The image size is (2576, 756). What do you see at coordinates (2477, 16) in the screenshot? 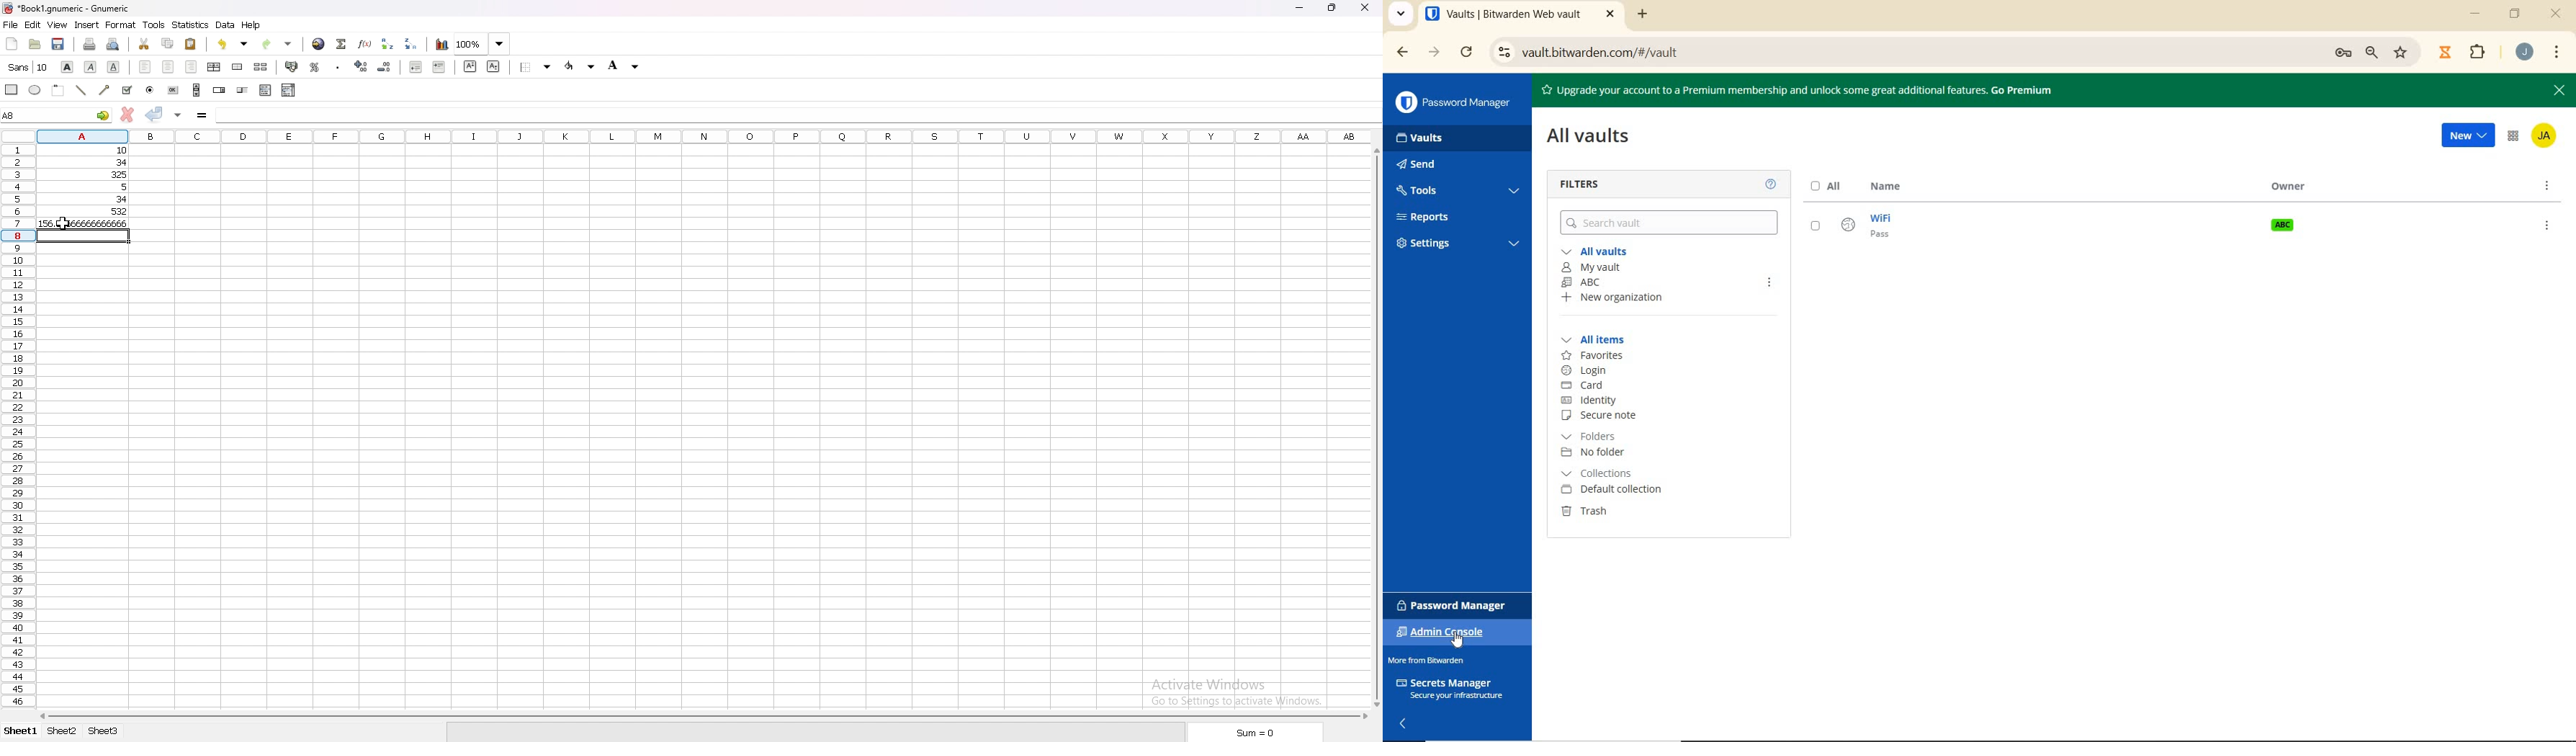
I see `MINIMIZE` at bounding box center [2477, 16].